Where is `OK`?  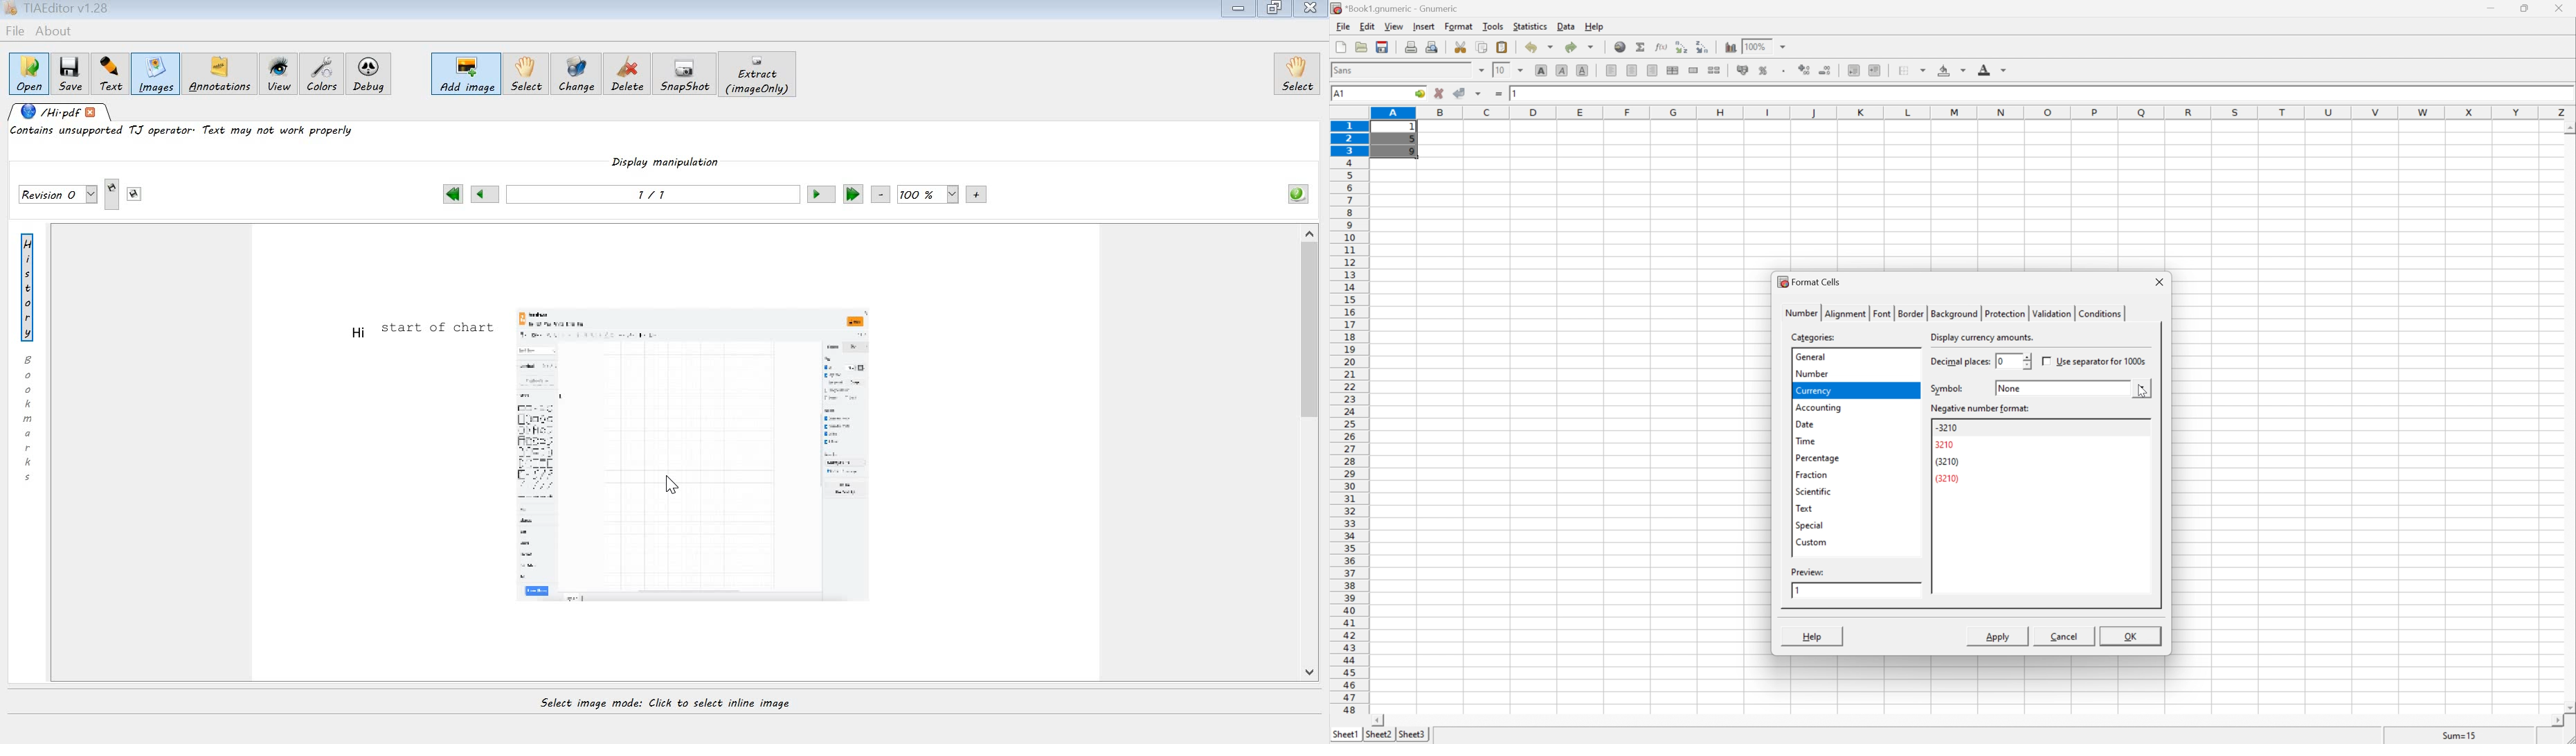
OK is located at coordinates (2132, 638).